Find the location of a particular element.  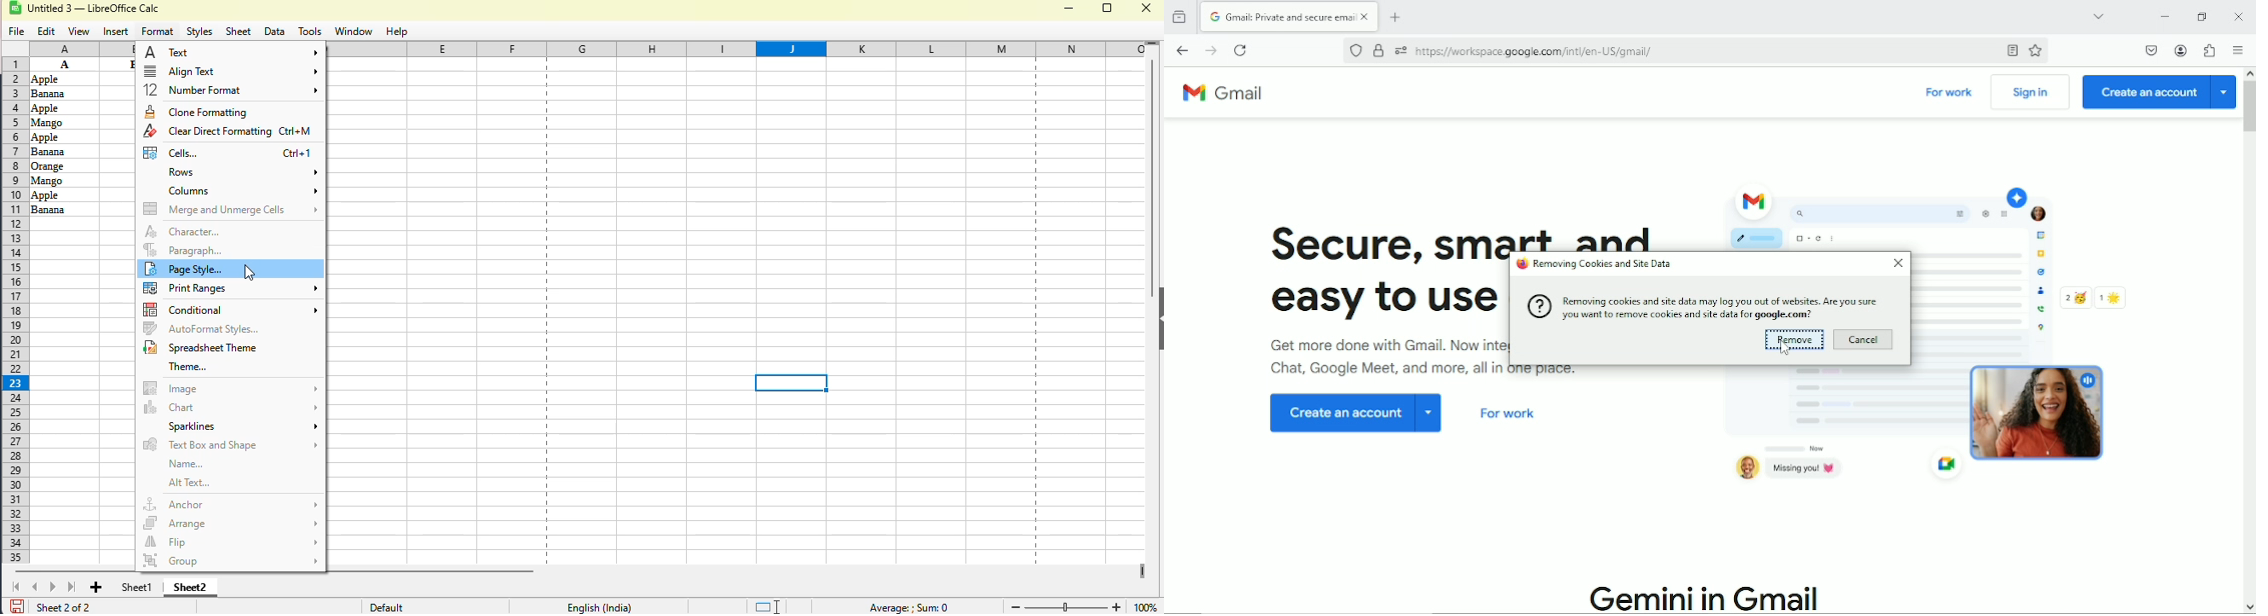

columns is located at coordinates (744, 49).